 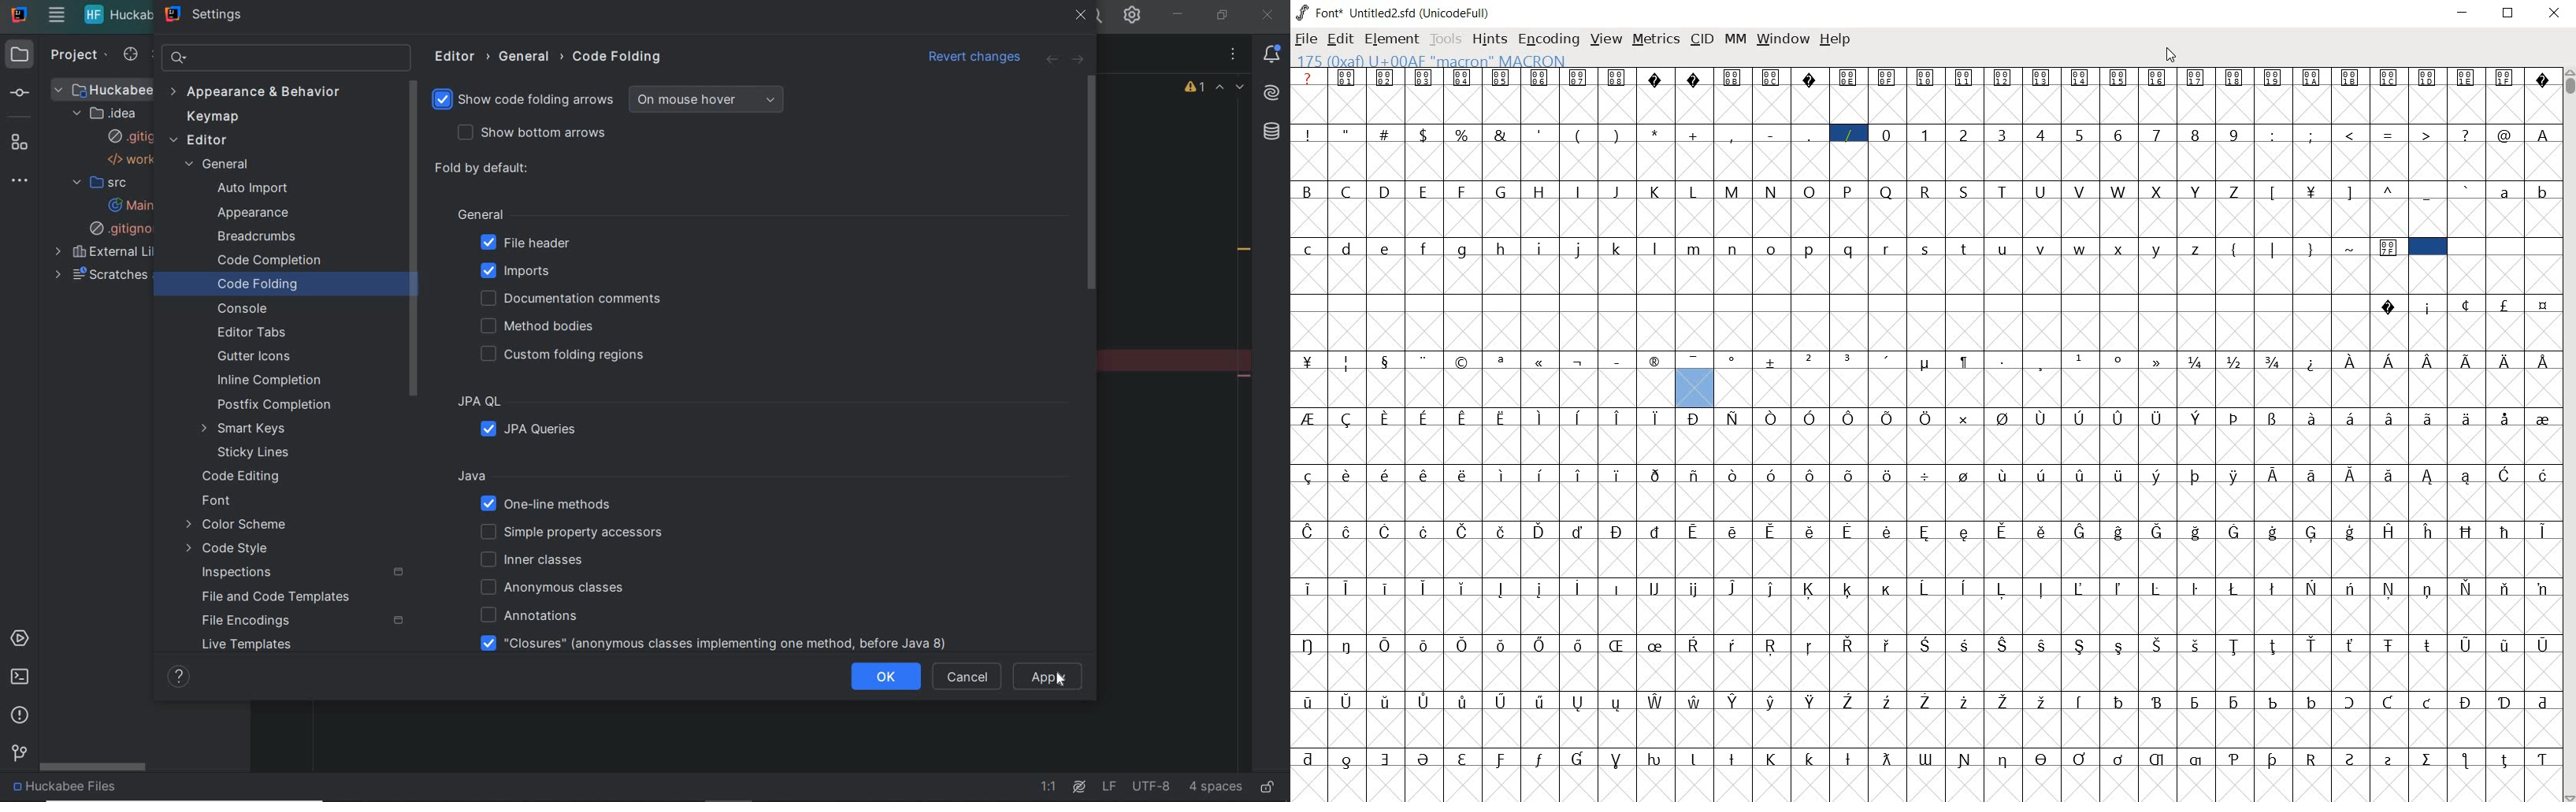 What do you see at coordinates (2005, 759) in the screenshot?
I see `Symbol` at bounding box center [2005, 759].